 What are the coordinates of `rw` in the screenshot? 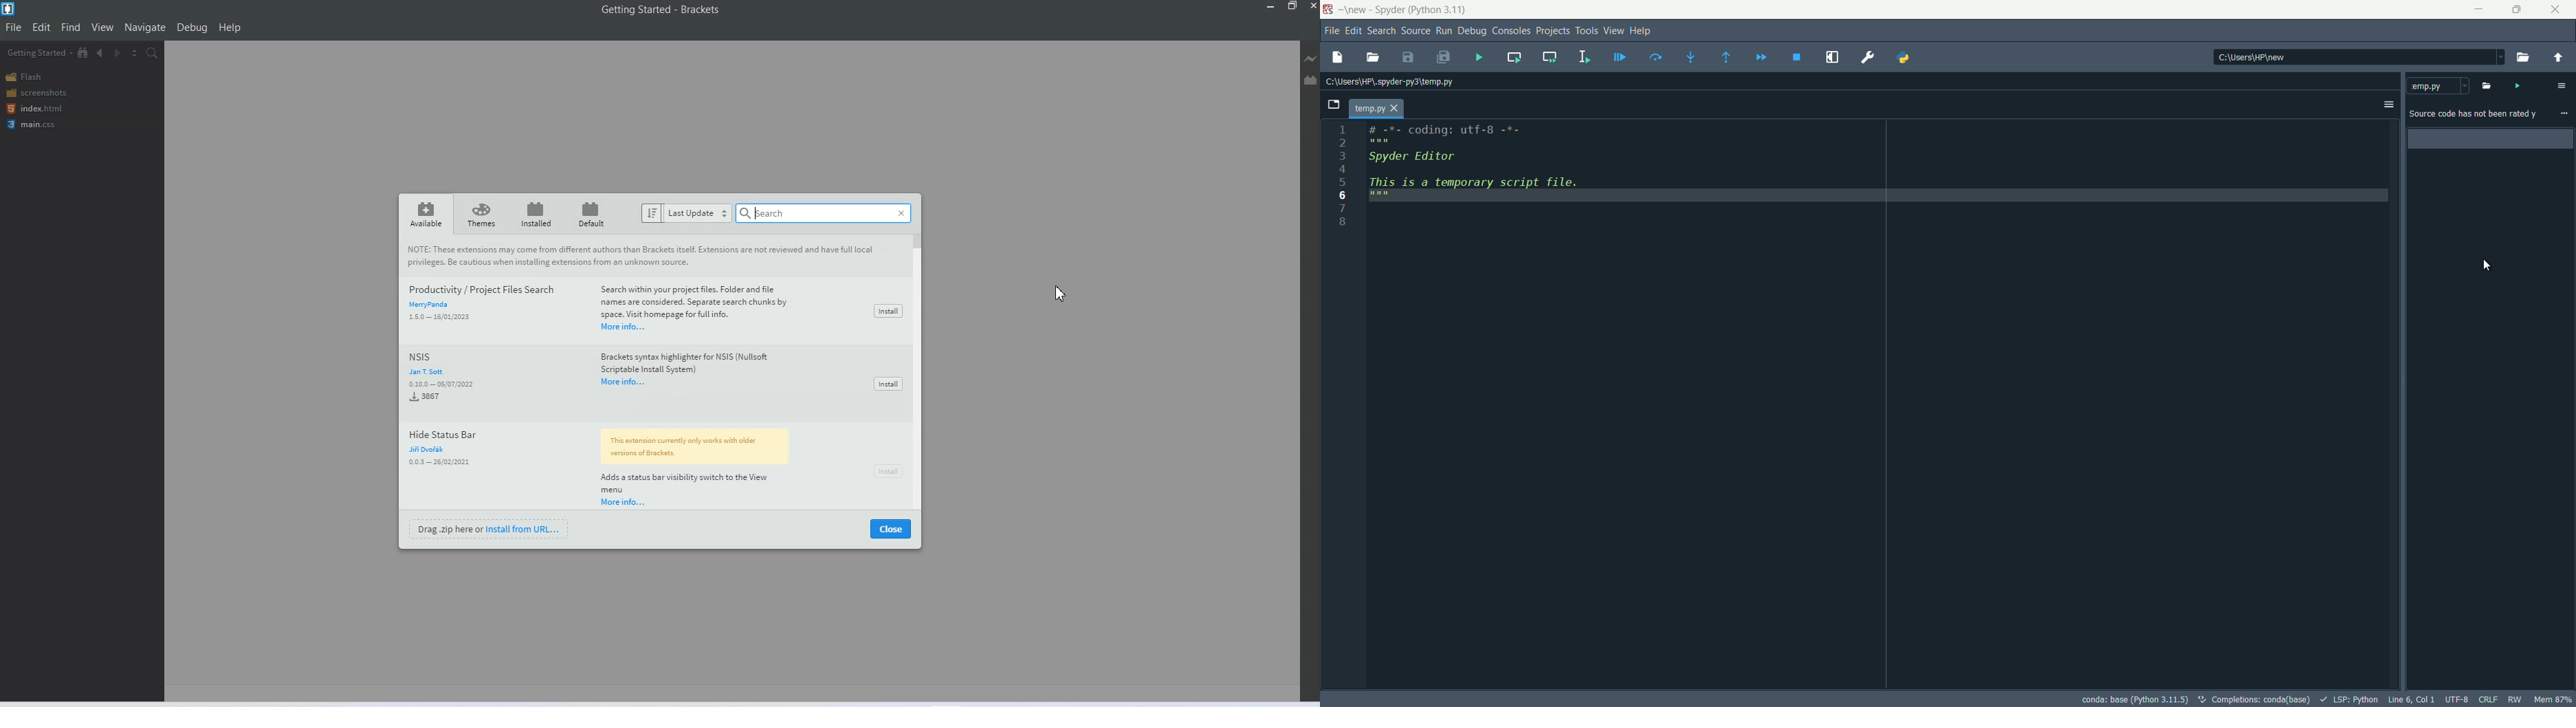 It's located at (2516, 698).